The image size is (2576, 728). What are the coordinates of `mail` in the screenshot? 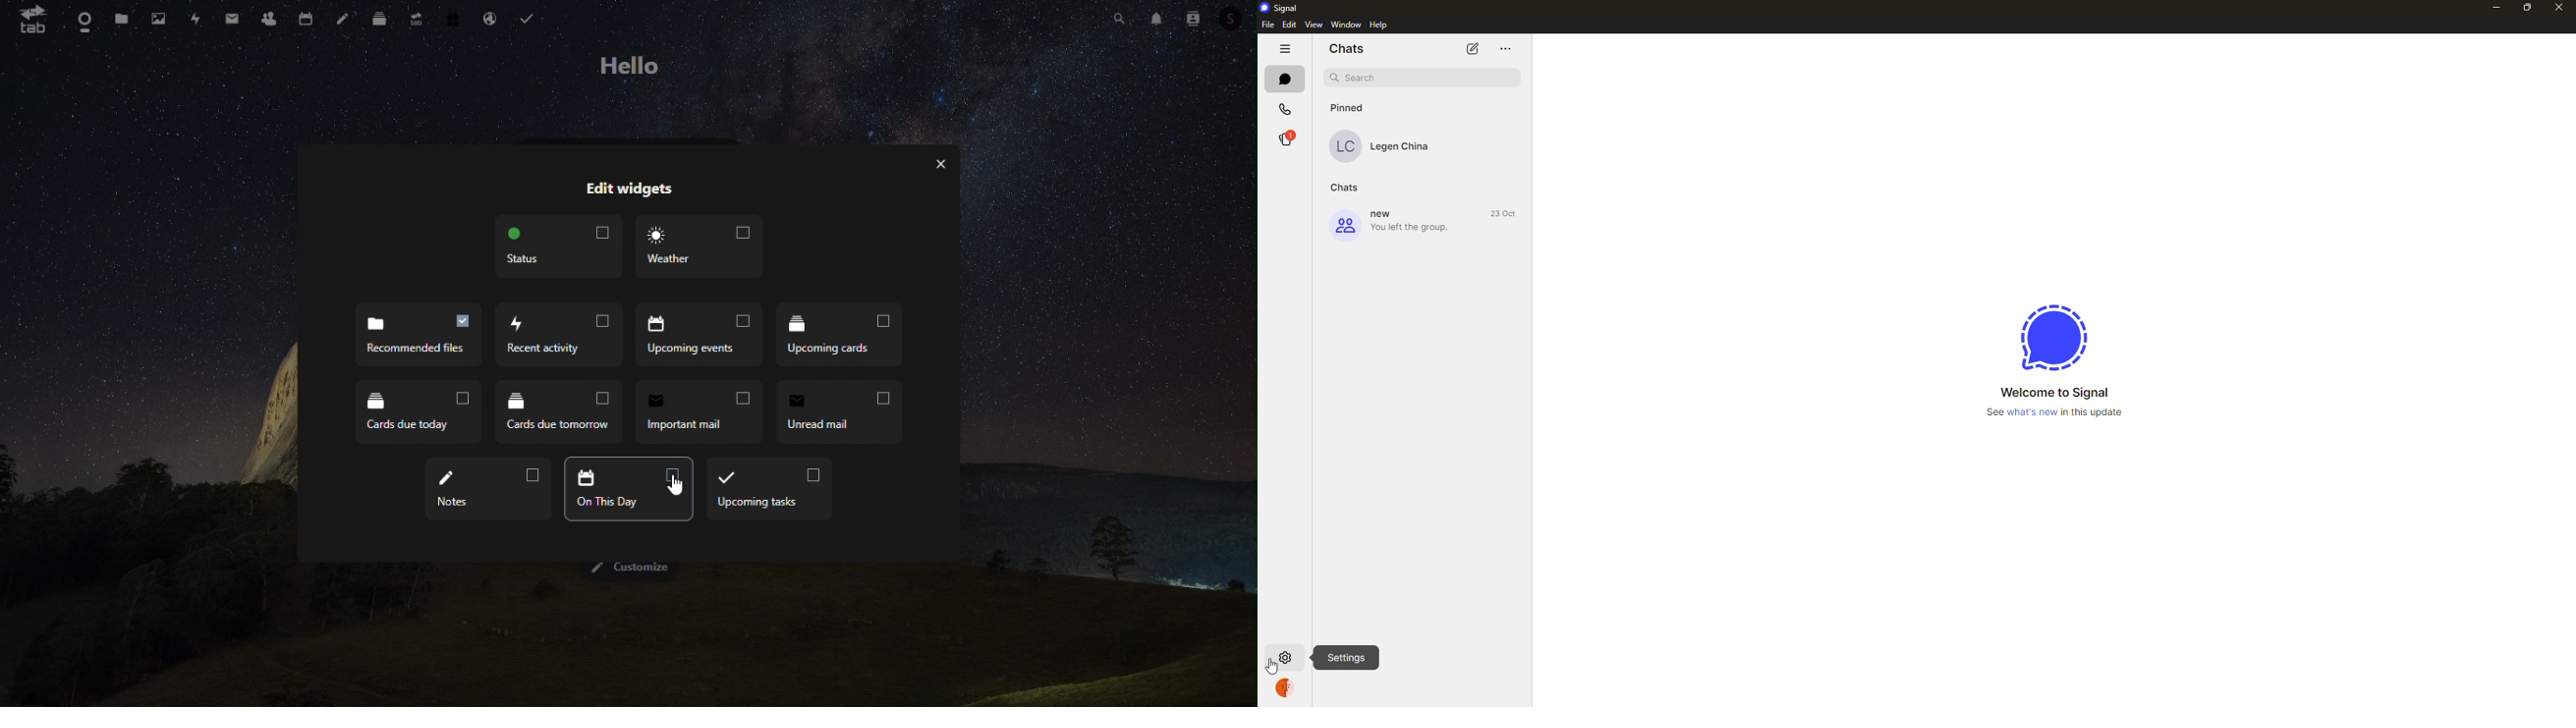 It's located at (232, 17).